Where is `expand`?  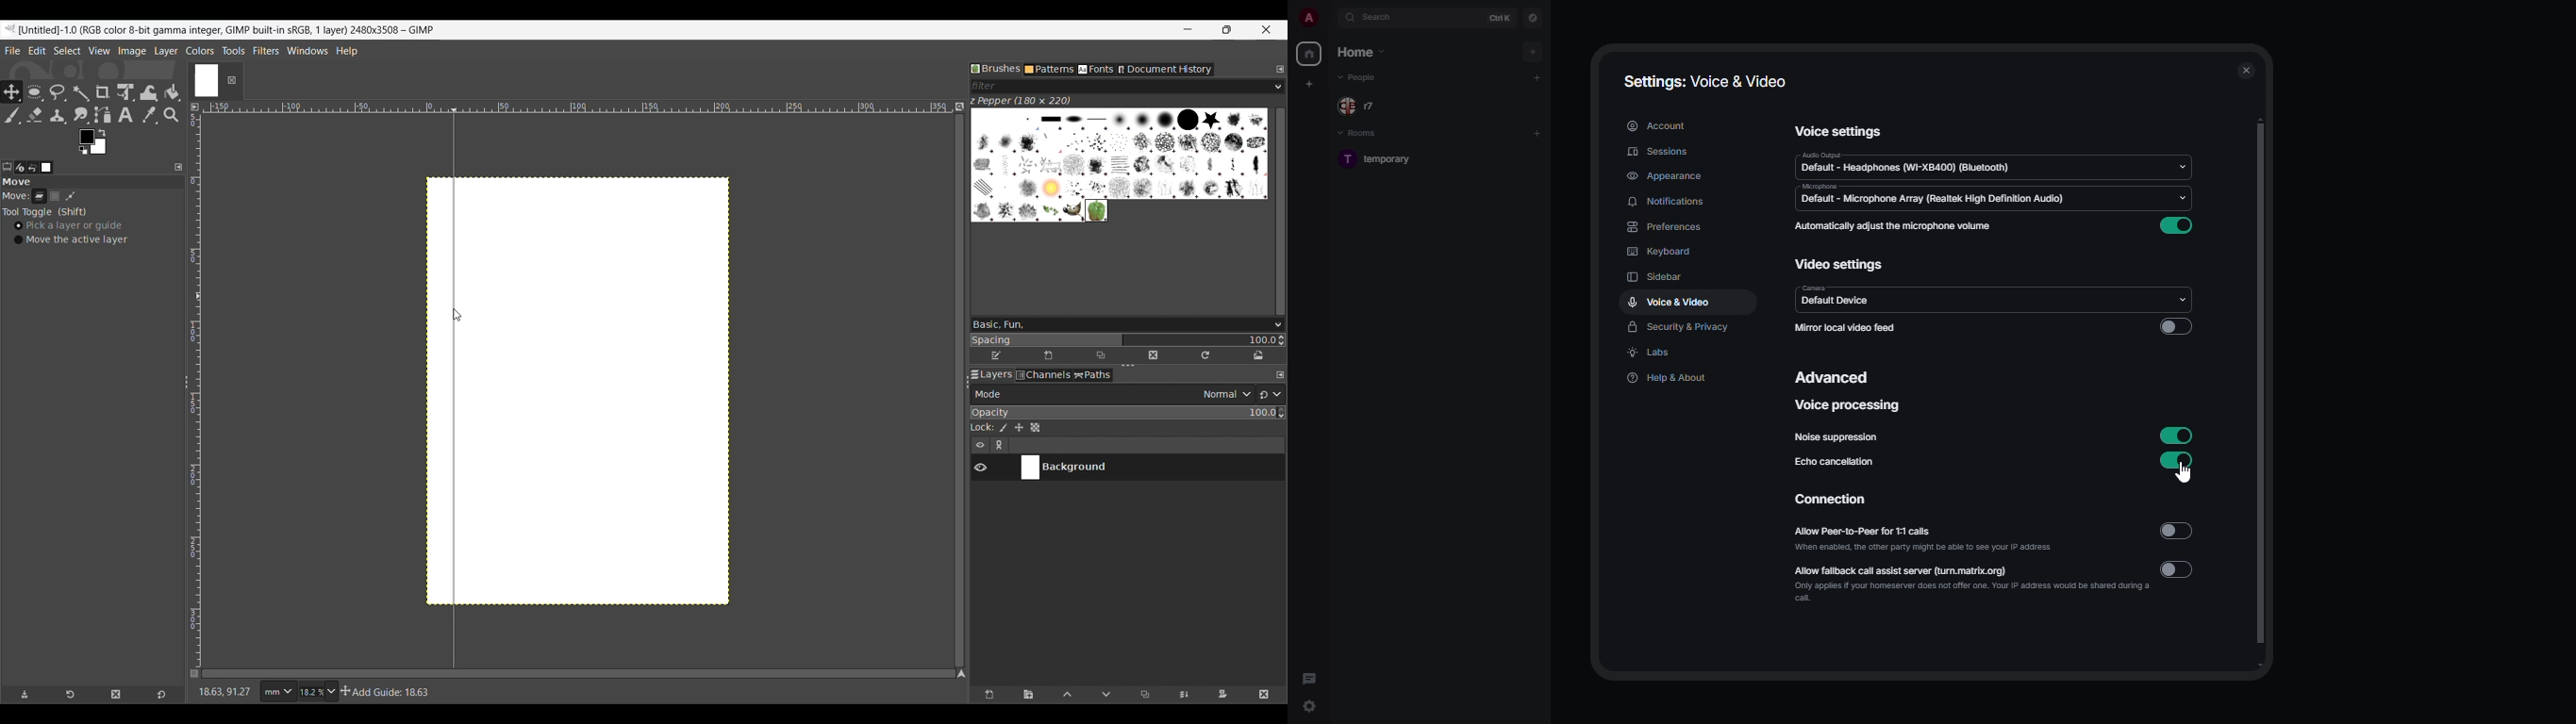
expand is located at coordinates (1332, 17).